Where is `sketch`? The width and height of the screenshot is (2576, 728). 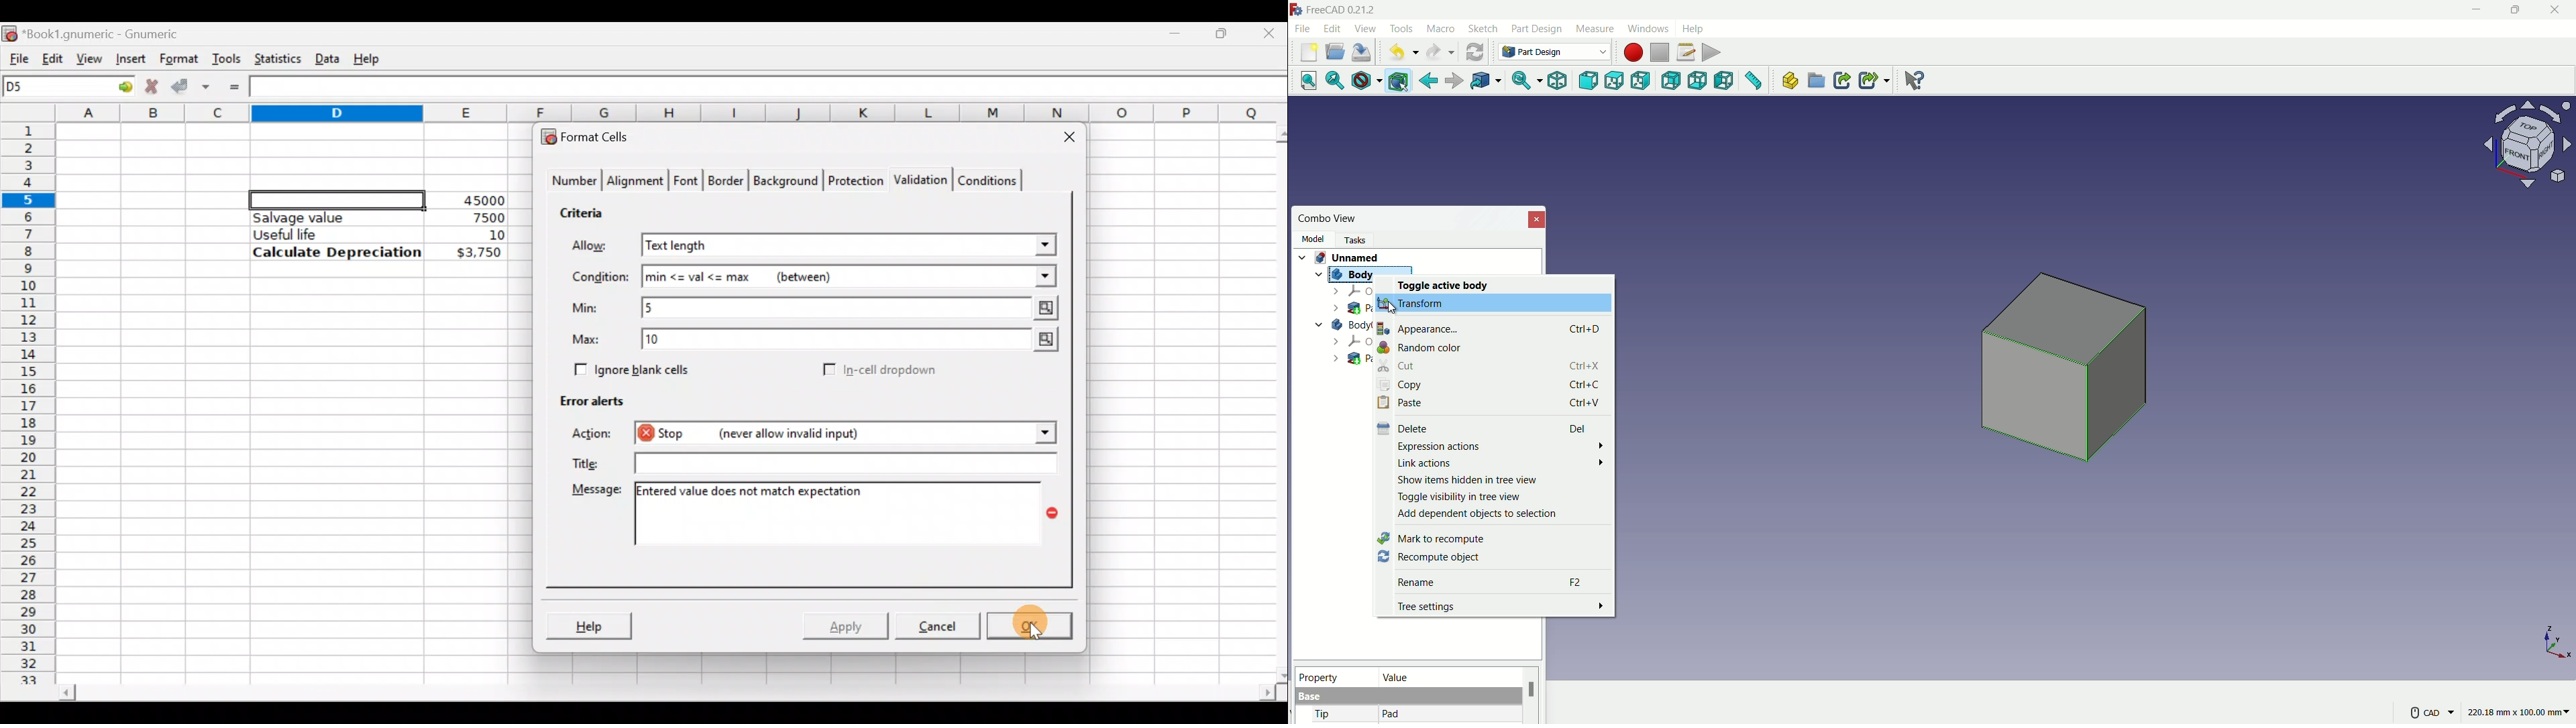
sketch is located at coordinates (1483, 29).